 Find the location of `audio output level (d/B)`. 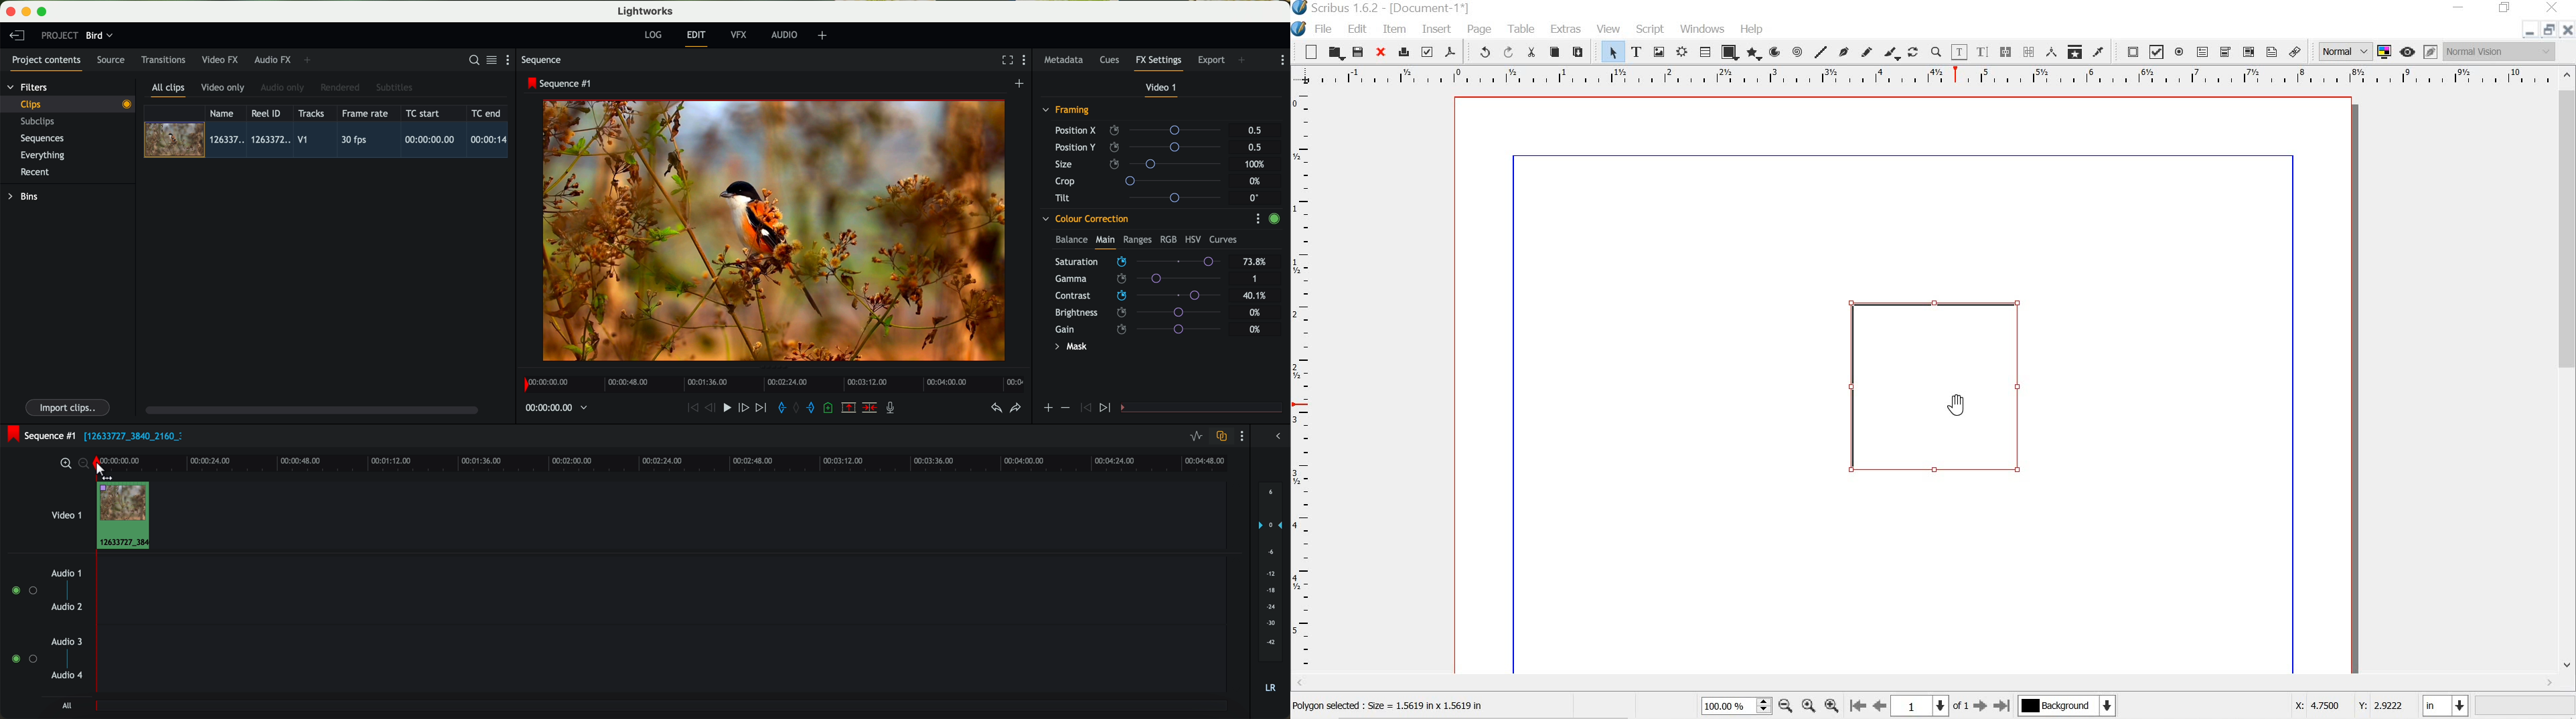

audio output level (d/B) is located at coordinates (1272, 591).